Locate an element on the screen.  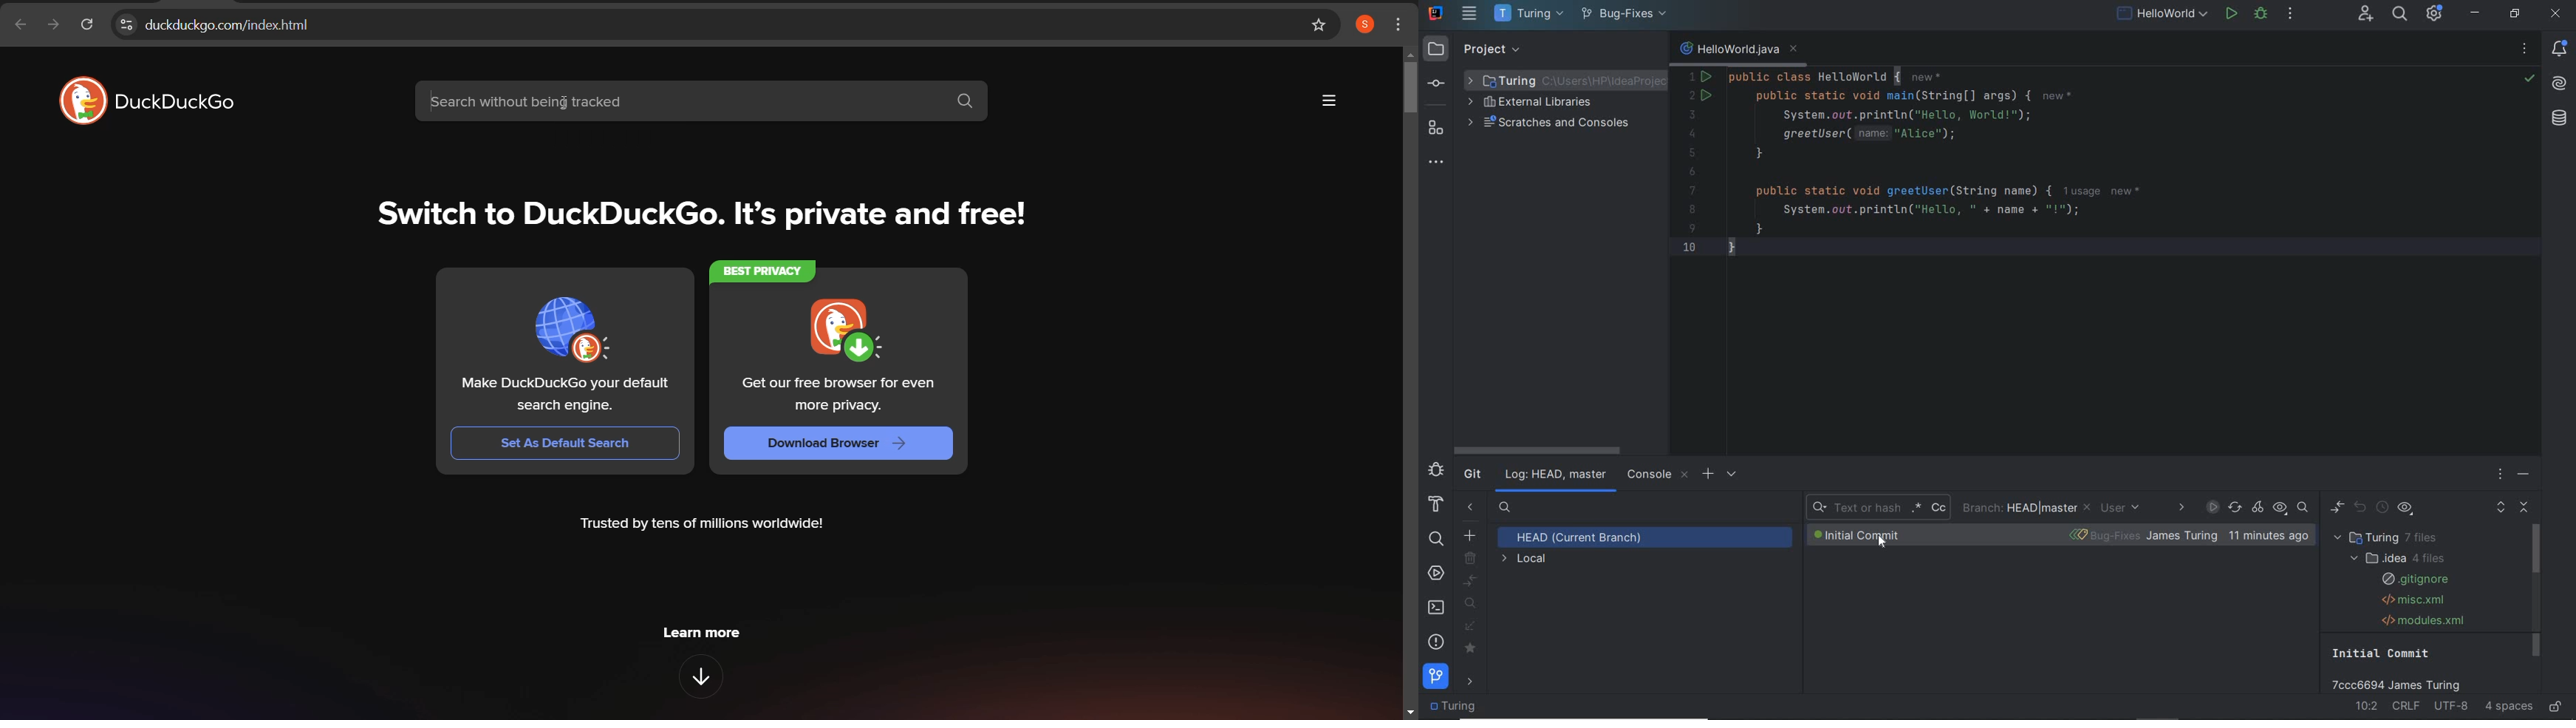
.gitignore is located at coordinates (2414, 579).